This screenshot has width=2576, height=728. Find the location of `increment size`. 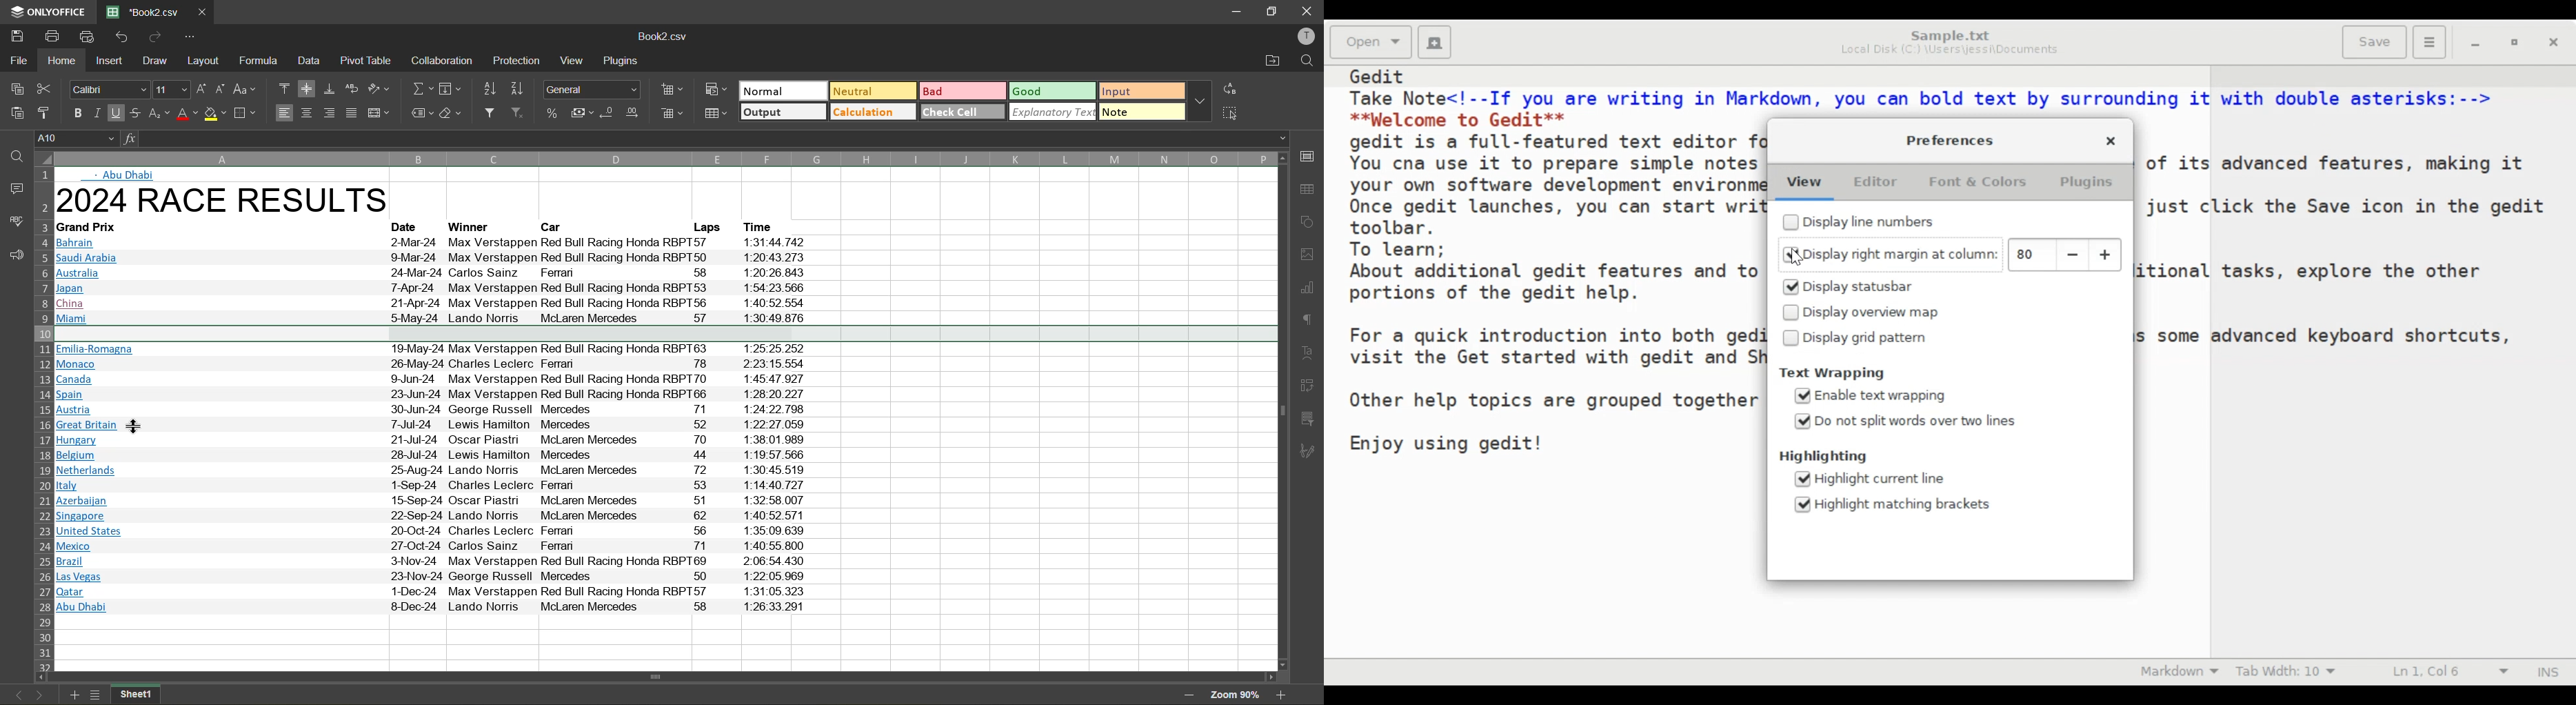

increment size is located at coordinates (201, 90).